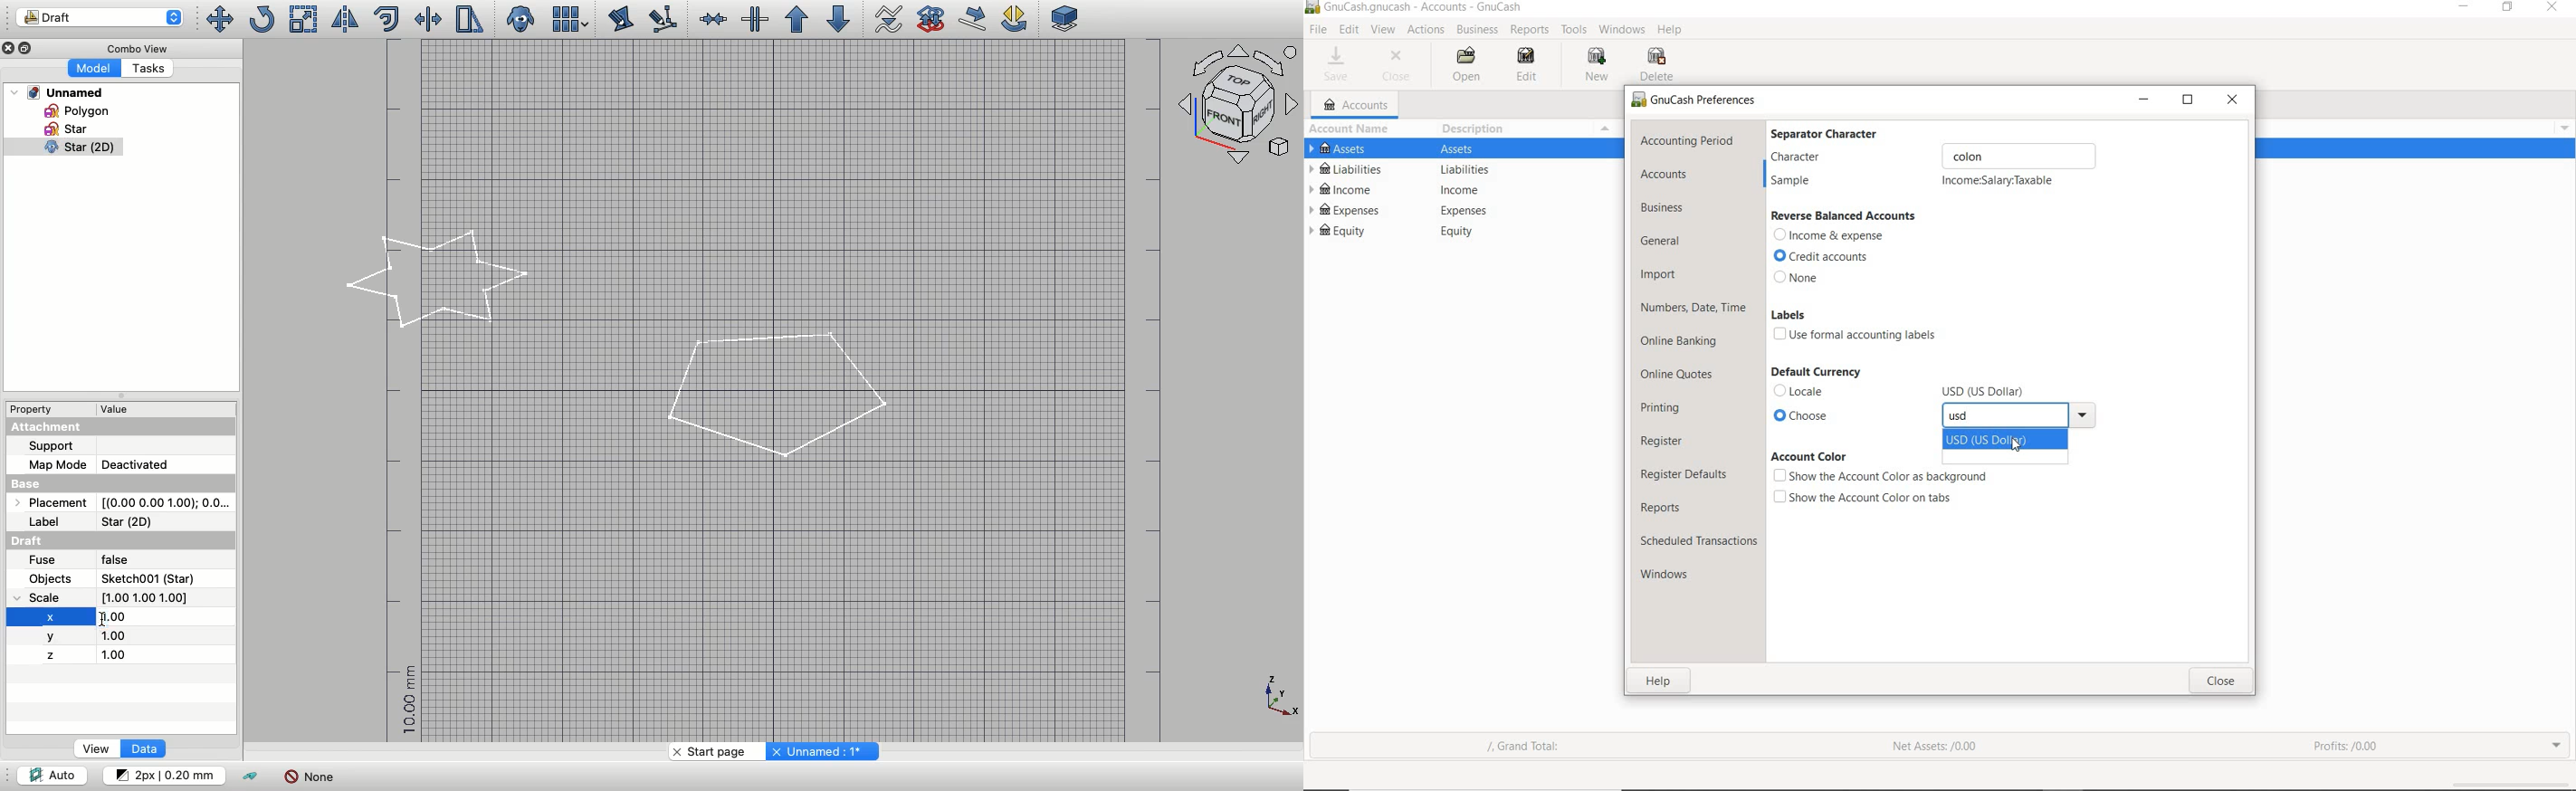  What do you see at coordinates (1066, 18) in the screenshot?
I see `Plane selector` at bounding box center [1066, 18].